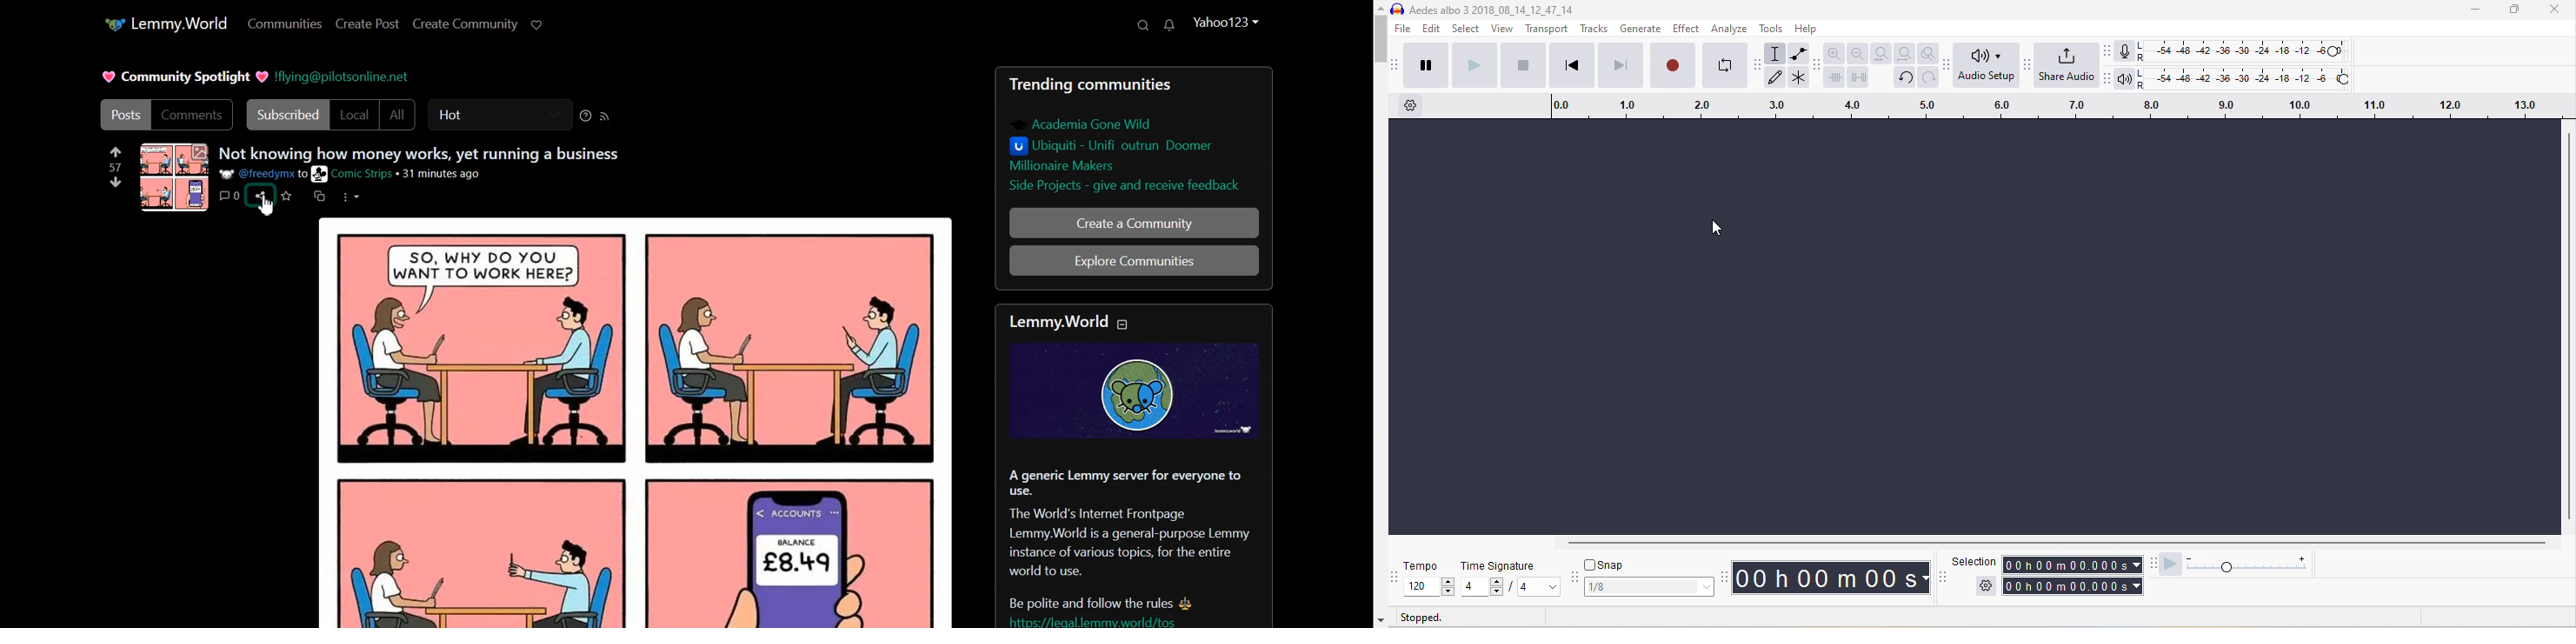 Image resolution: width=2576 pixels, height=644 pixels. I want to click on snap, so click(1614, 564).